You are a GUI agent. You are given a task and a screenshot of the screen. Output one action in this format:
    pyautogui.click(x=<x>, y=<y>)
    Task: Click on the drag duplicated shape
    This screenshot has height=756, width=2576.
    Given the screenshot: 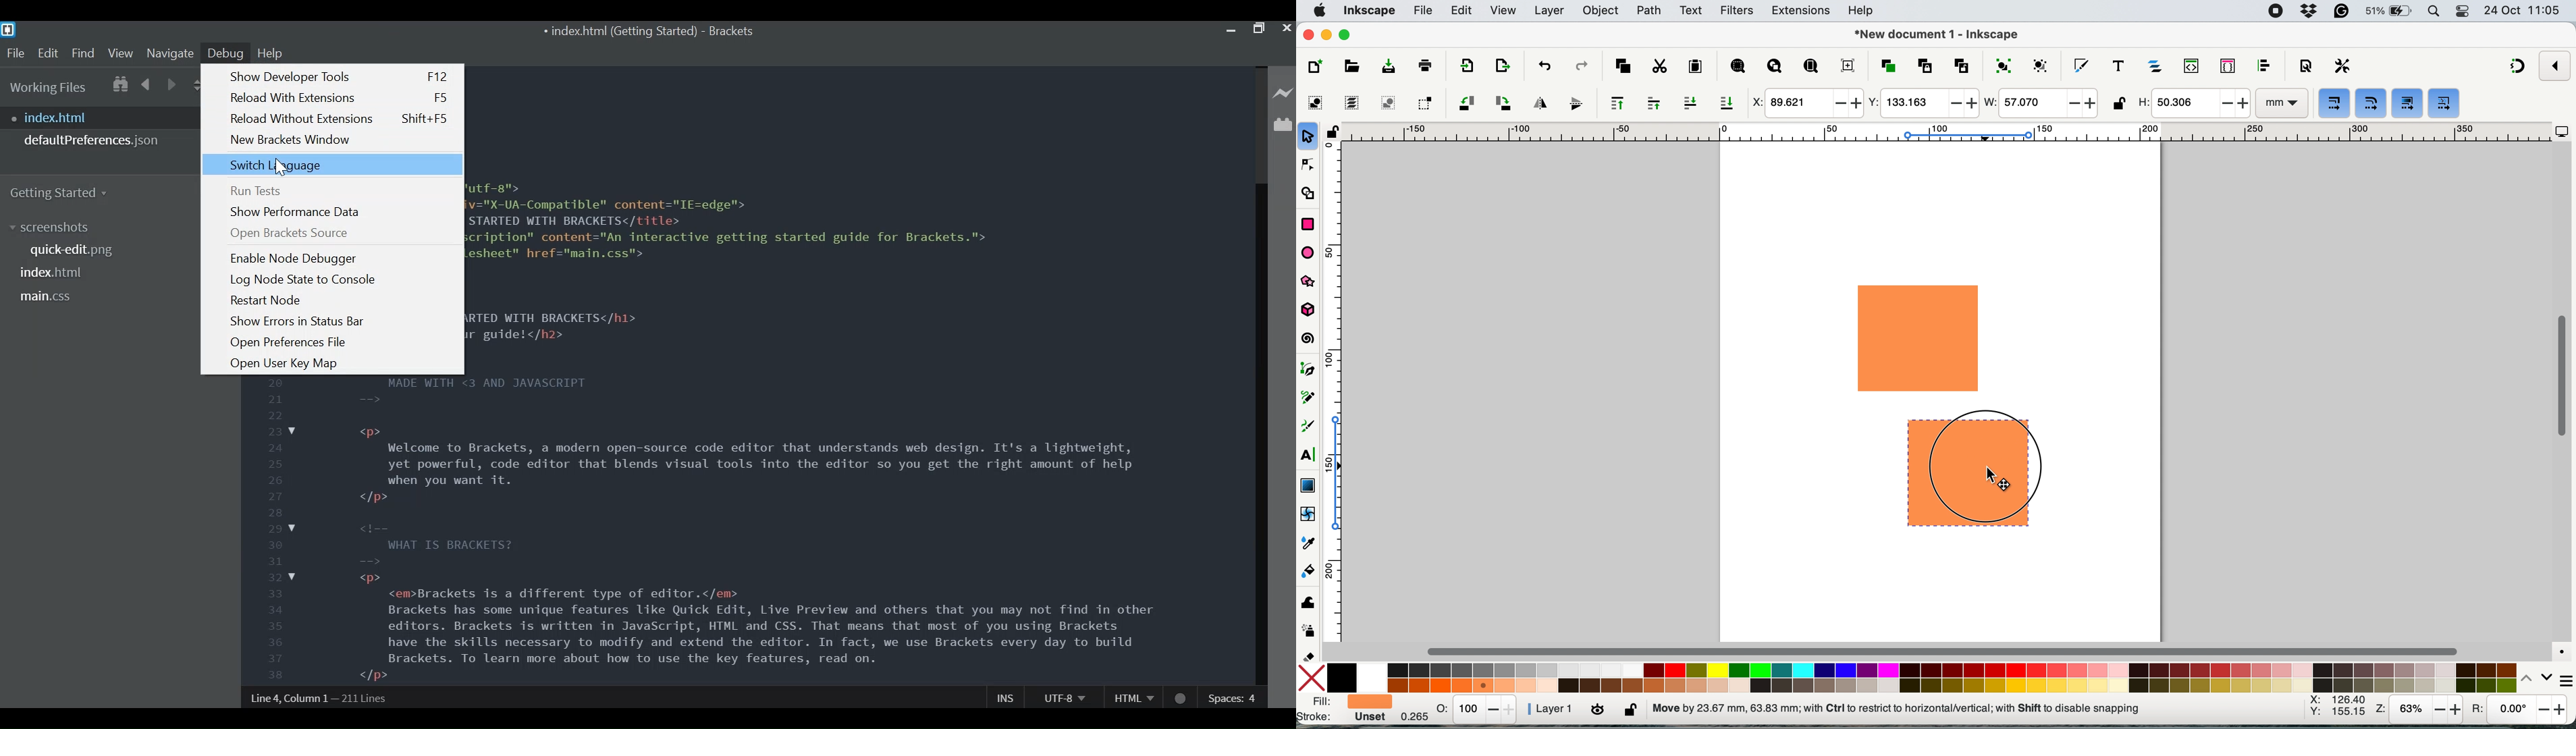 What is the action you would take?
    pyautogui.click(x=1965, y=472)
    